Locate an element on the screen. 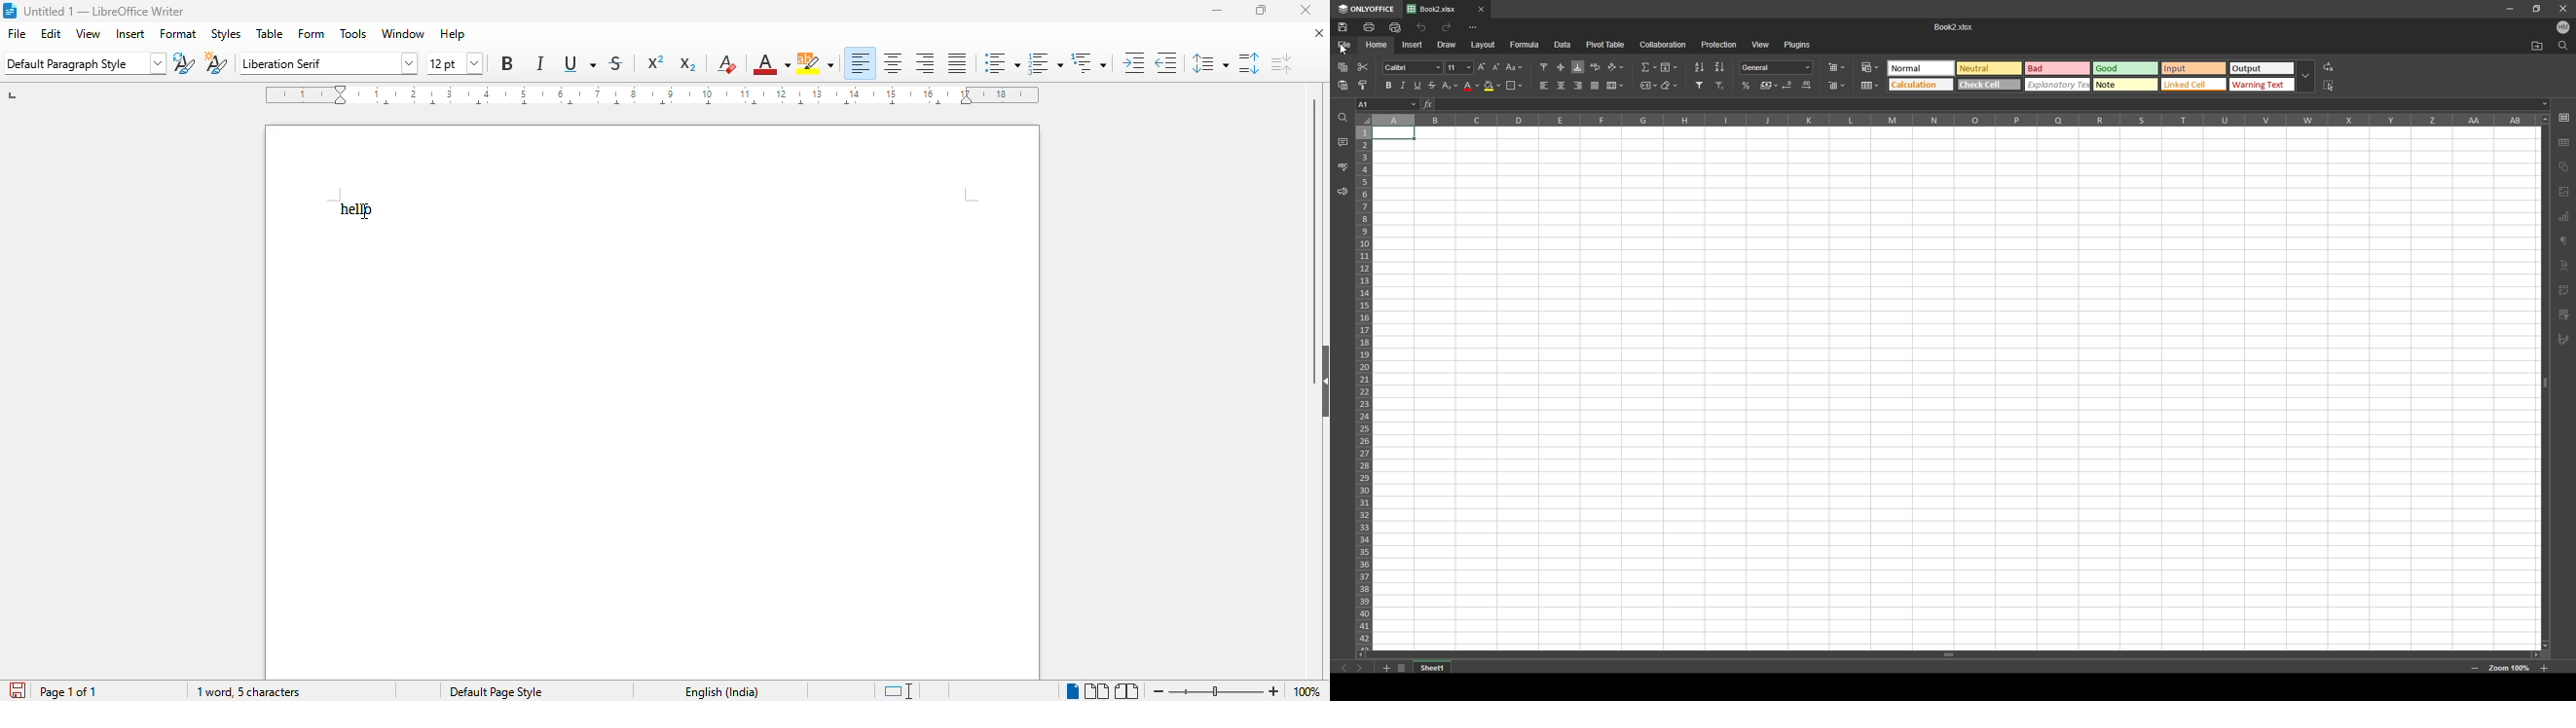 The height and width of the screenshot is (728, 2576). show is located at coordinates (2305, 77).